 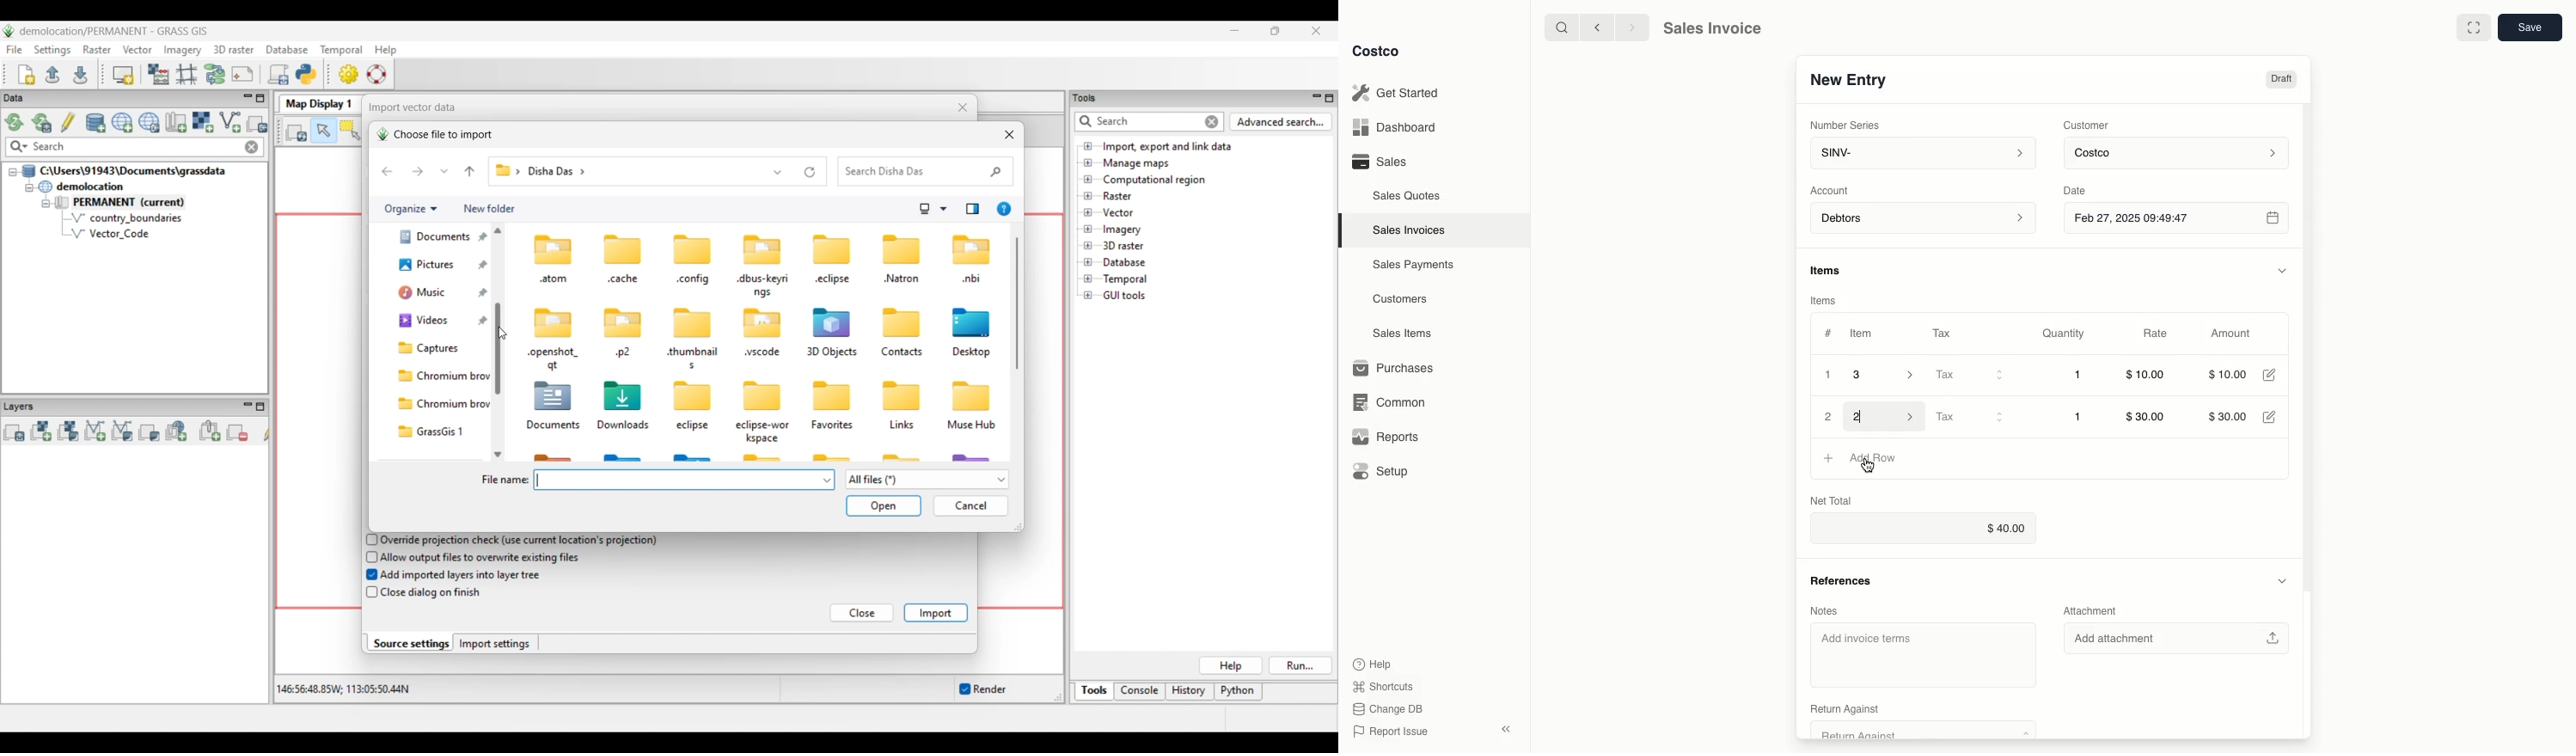 I want to click on backward, so click(x=1594, y=27).